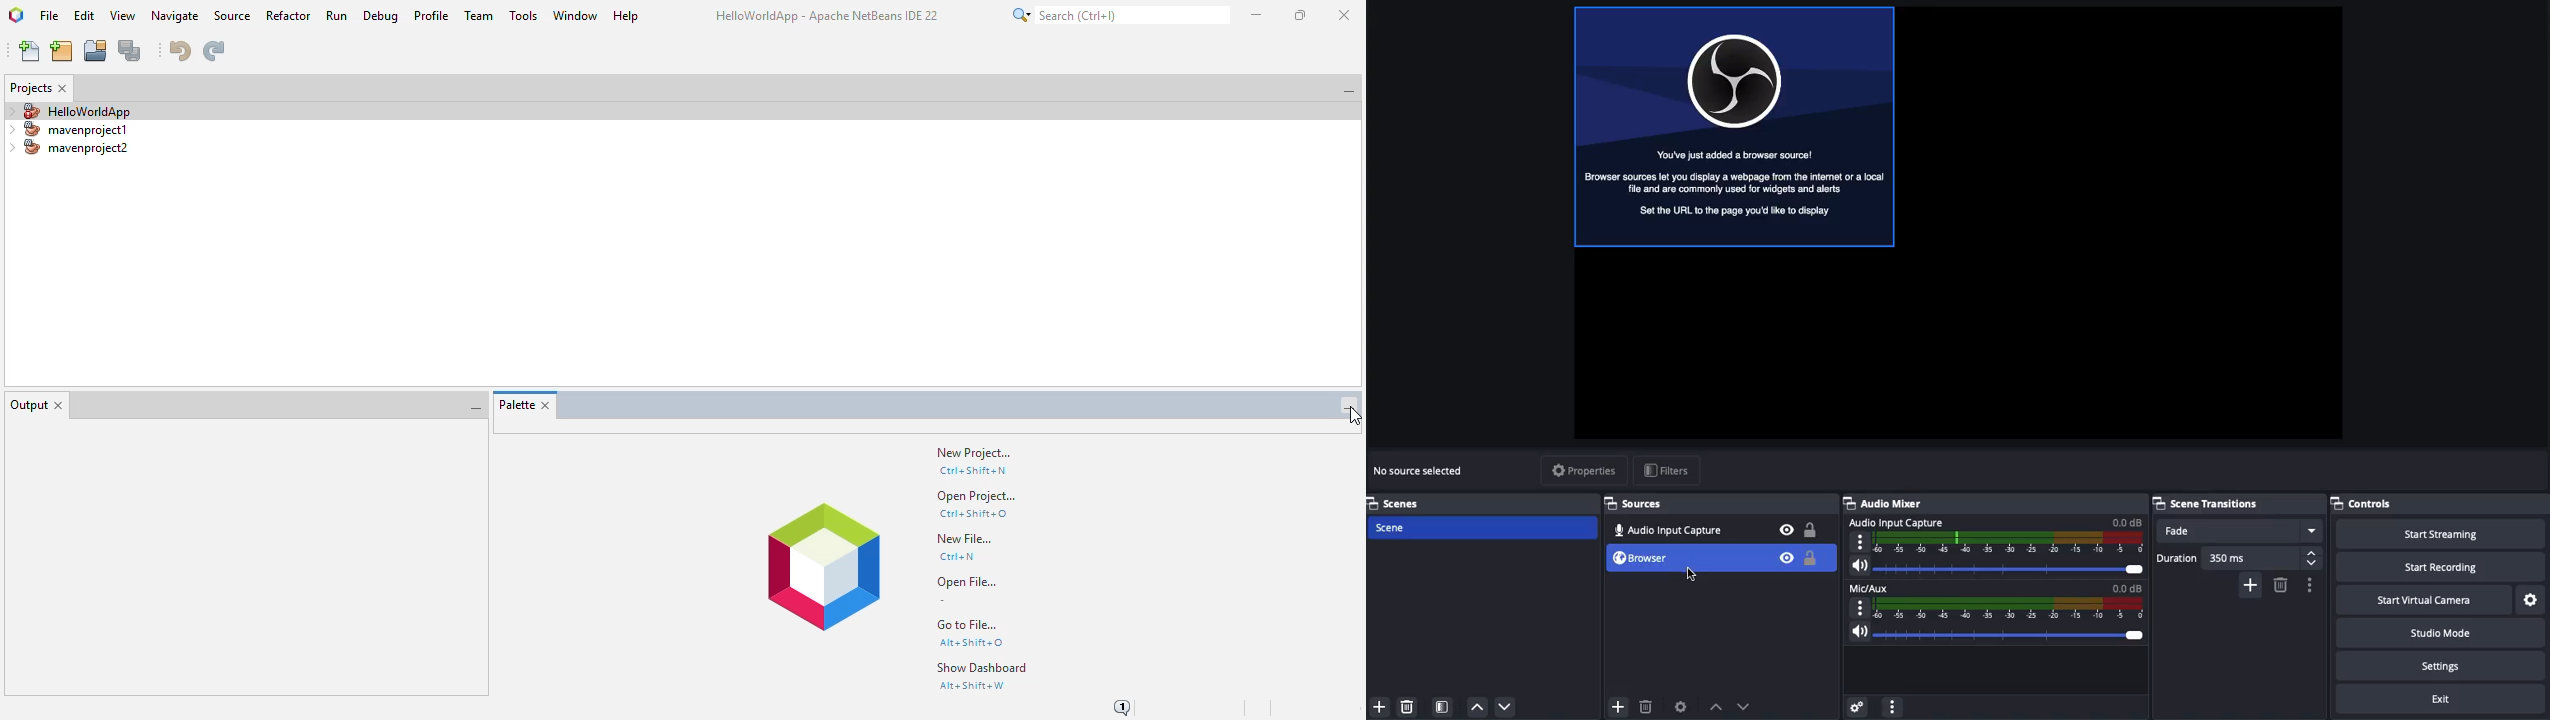  I want to click on More, so click(1897, 704).